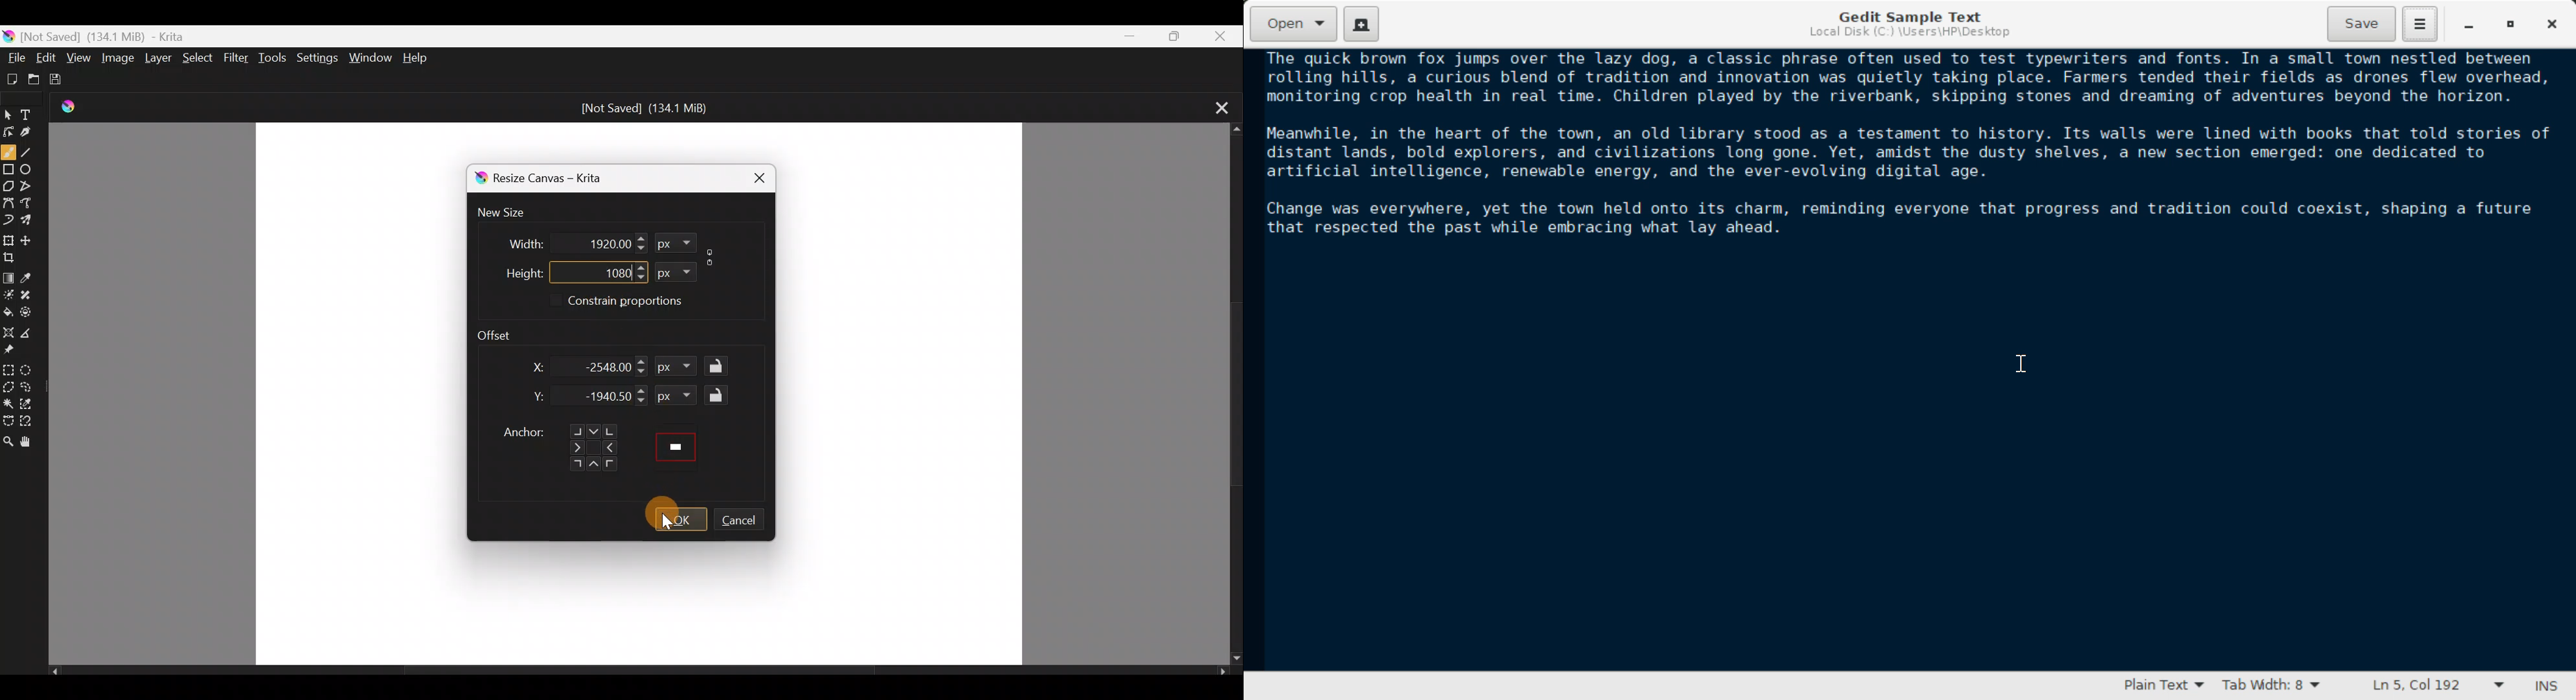  Describe the element at coordinates (2418, 23) in the screenshot. I see `Options Menu` at that location.